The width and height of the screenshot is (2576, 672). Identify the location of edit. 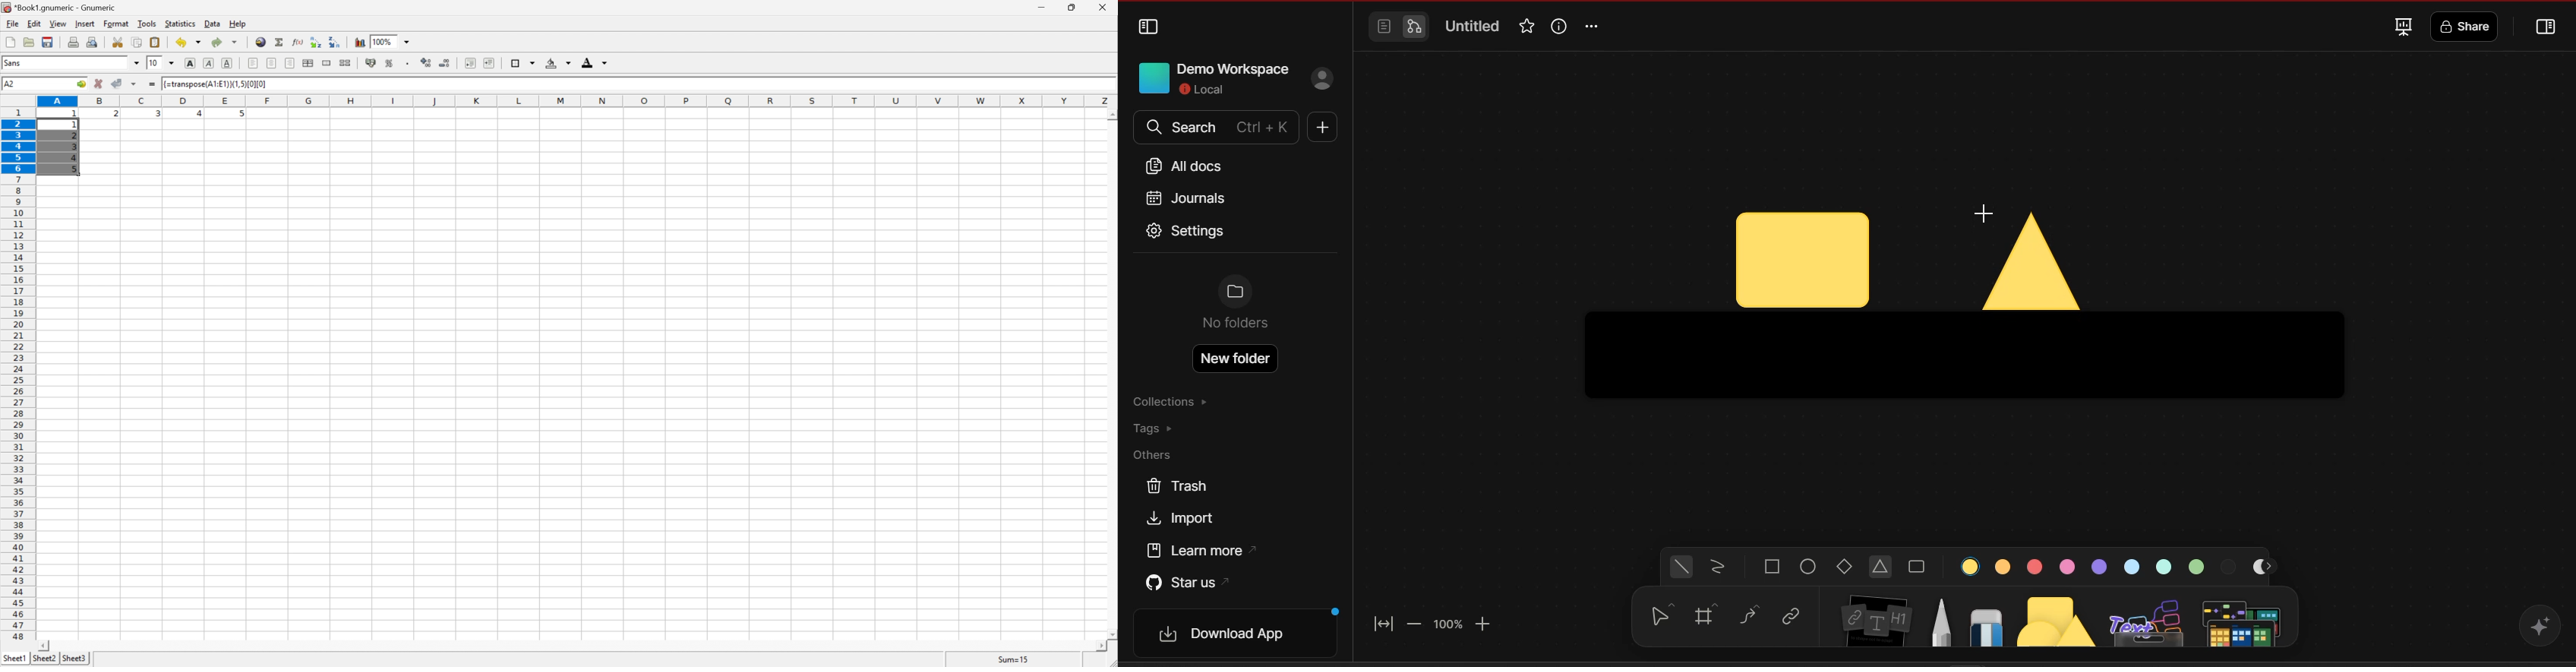
(32, 23).